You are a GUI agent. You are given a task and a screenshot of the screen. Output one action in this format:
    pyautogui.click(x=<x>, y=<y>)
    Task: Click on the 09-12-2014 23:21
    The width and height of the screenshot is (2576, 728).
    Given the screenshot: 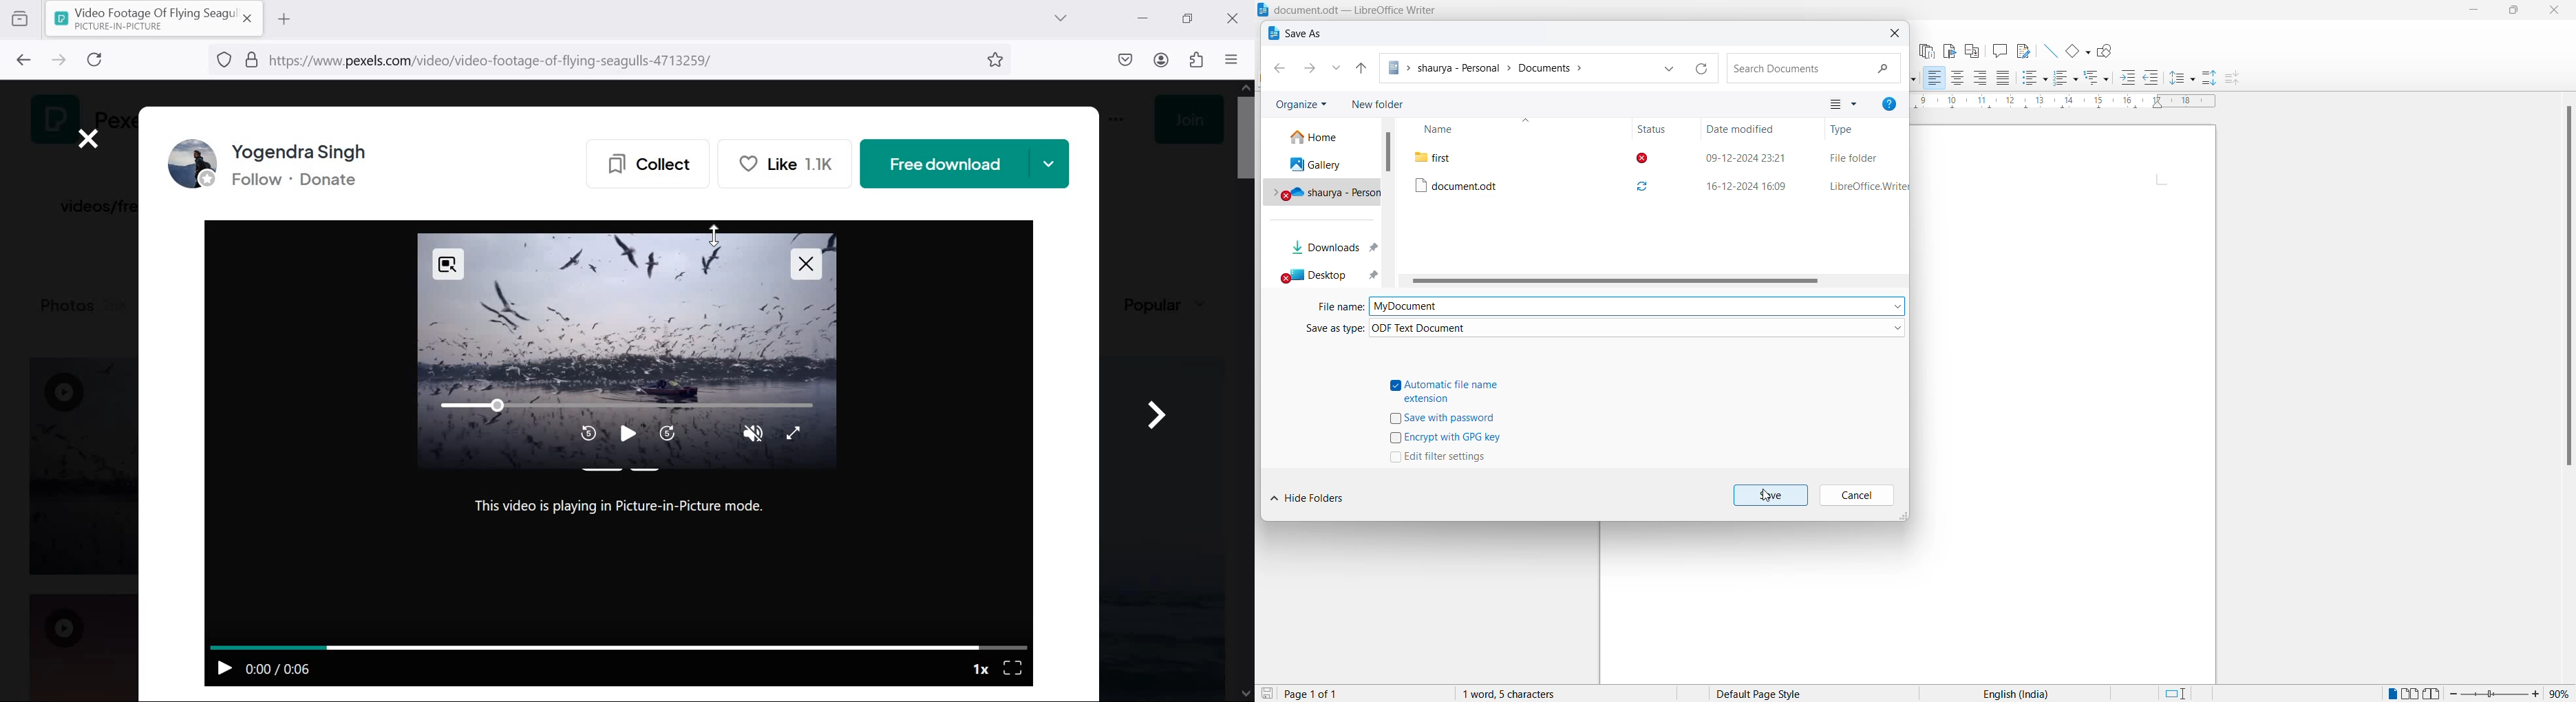 What is the action you would take?
    pyautogui.click(x=1744, y=156)
    